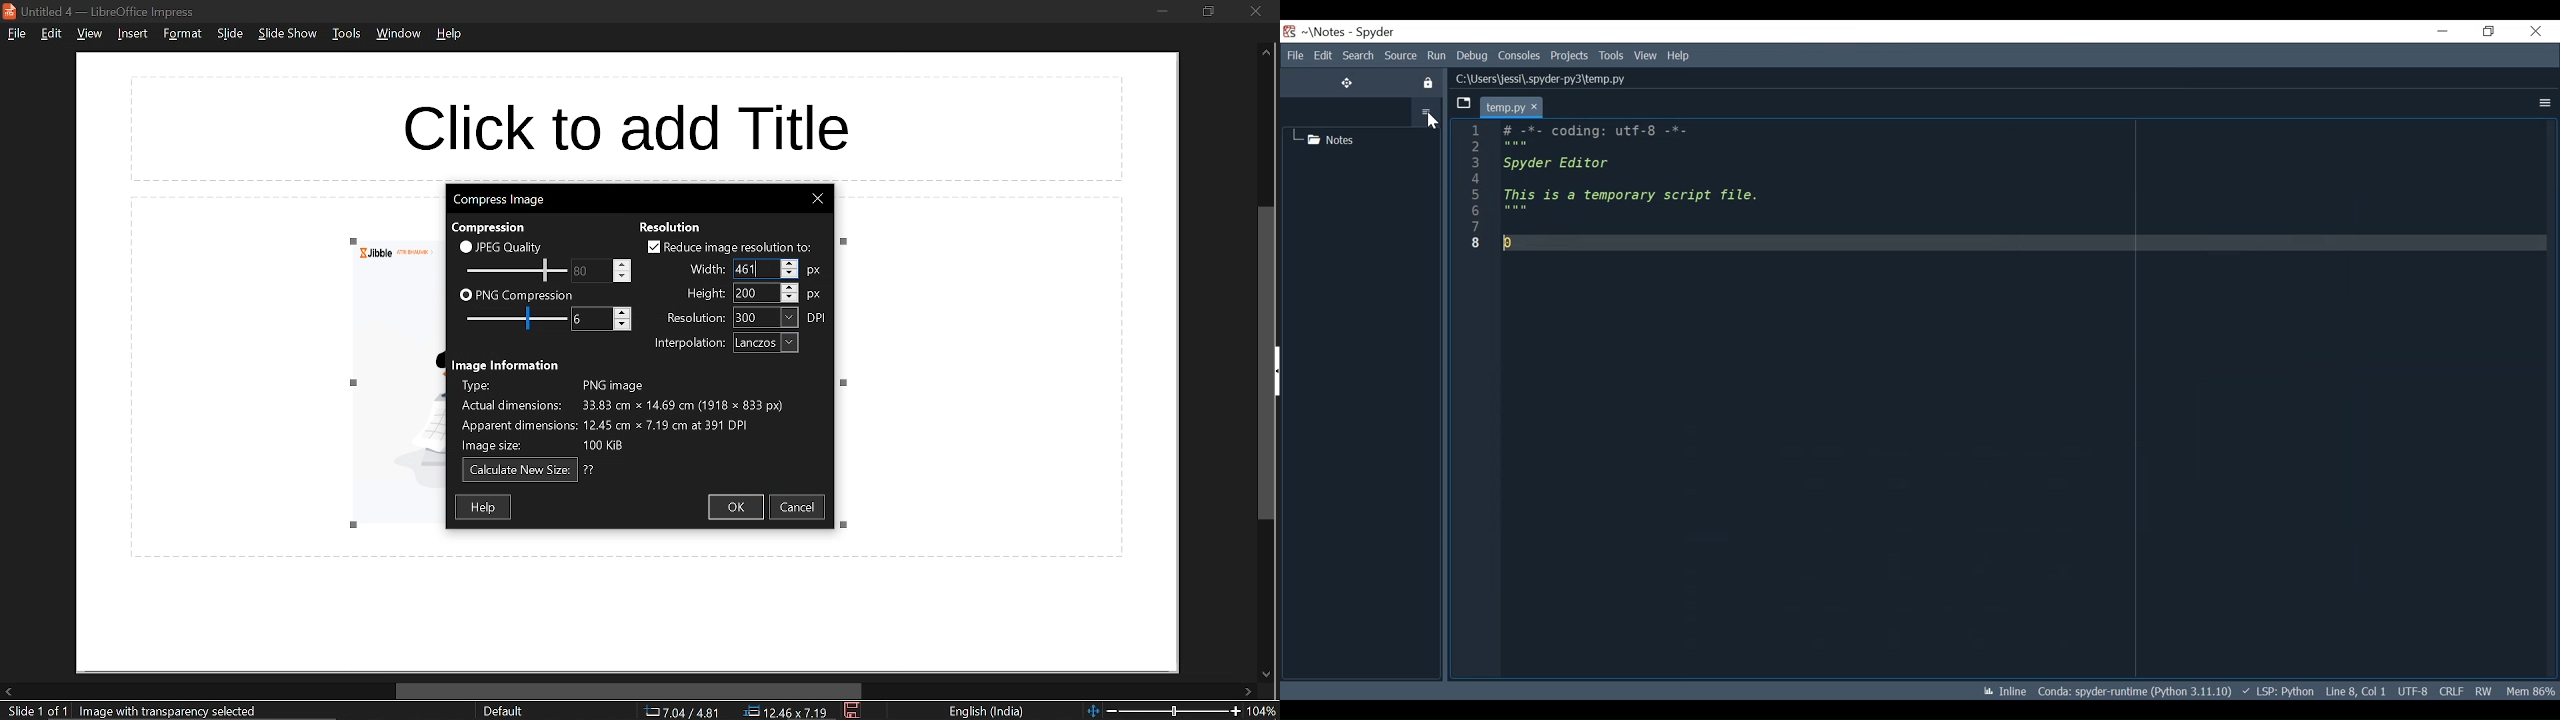 The image size is (2576, 728). I want to click on slide, so click(229, 35).